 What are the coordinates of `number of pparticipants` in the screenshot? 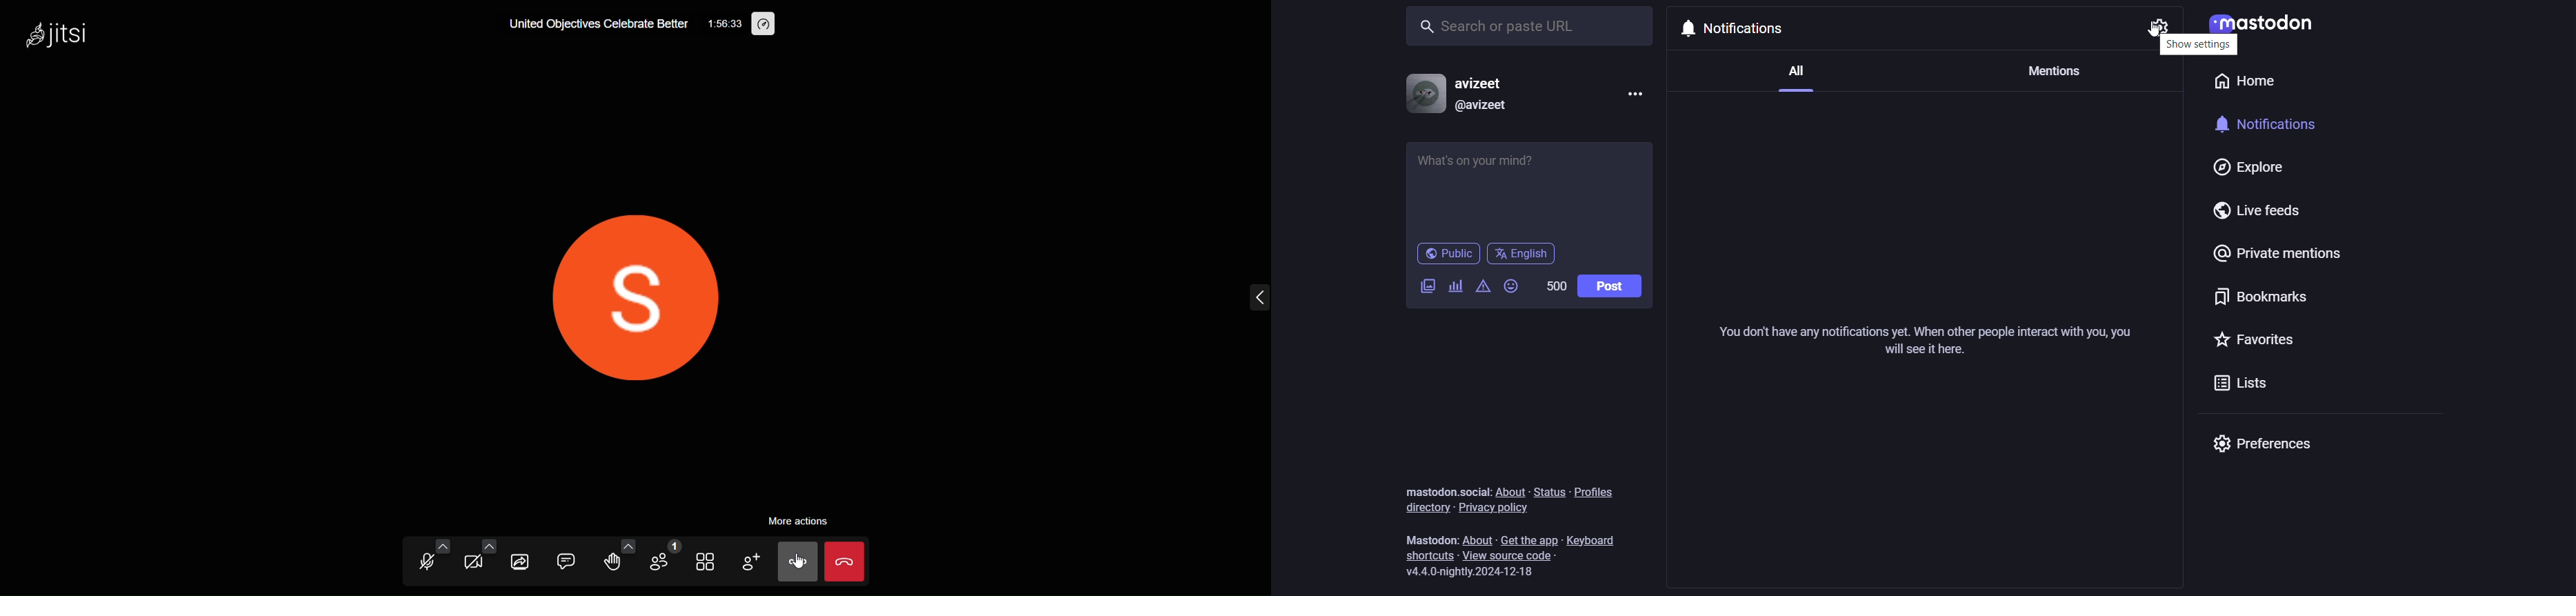 It's located at (663, 560).